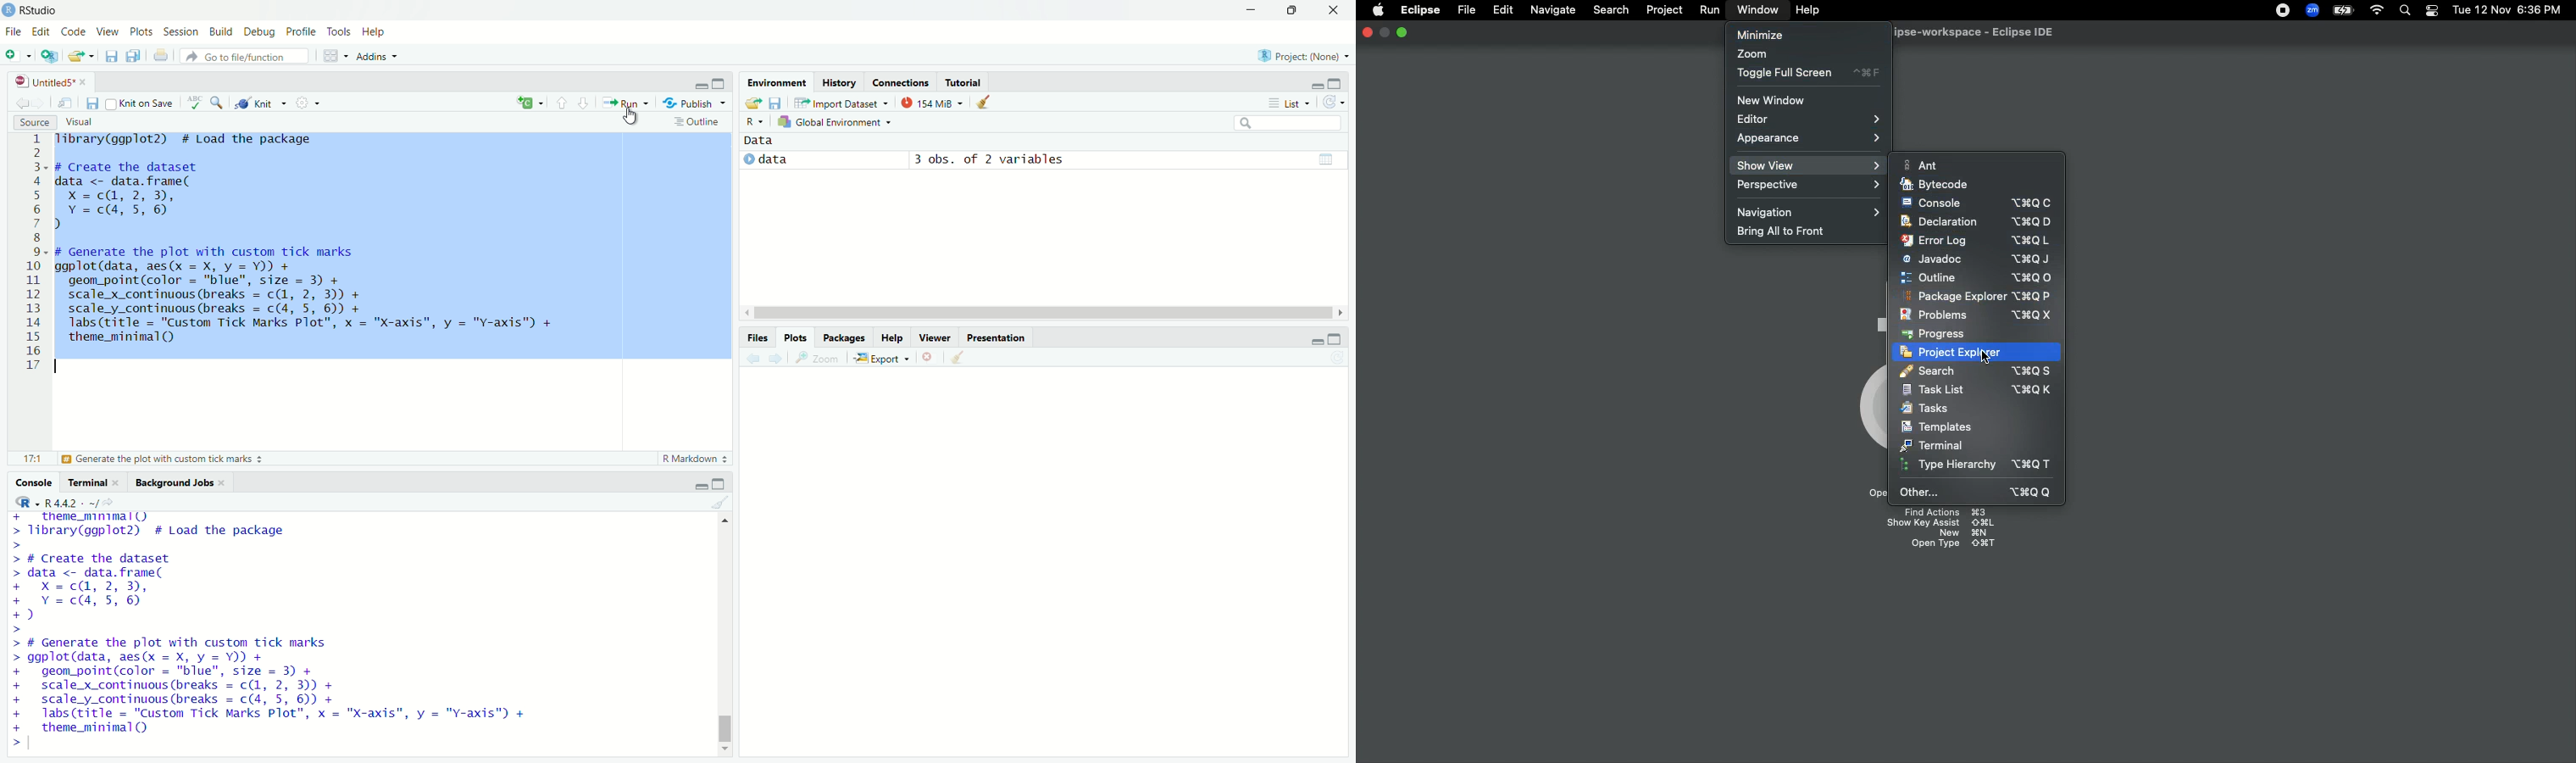  Describe the element at coordinates (2341, 10) in the screenshot. I see `Charge` at that location.